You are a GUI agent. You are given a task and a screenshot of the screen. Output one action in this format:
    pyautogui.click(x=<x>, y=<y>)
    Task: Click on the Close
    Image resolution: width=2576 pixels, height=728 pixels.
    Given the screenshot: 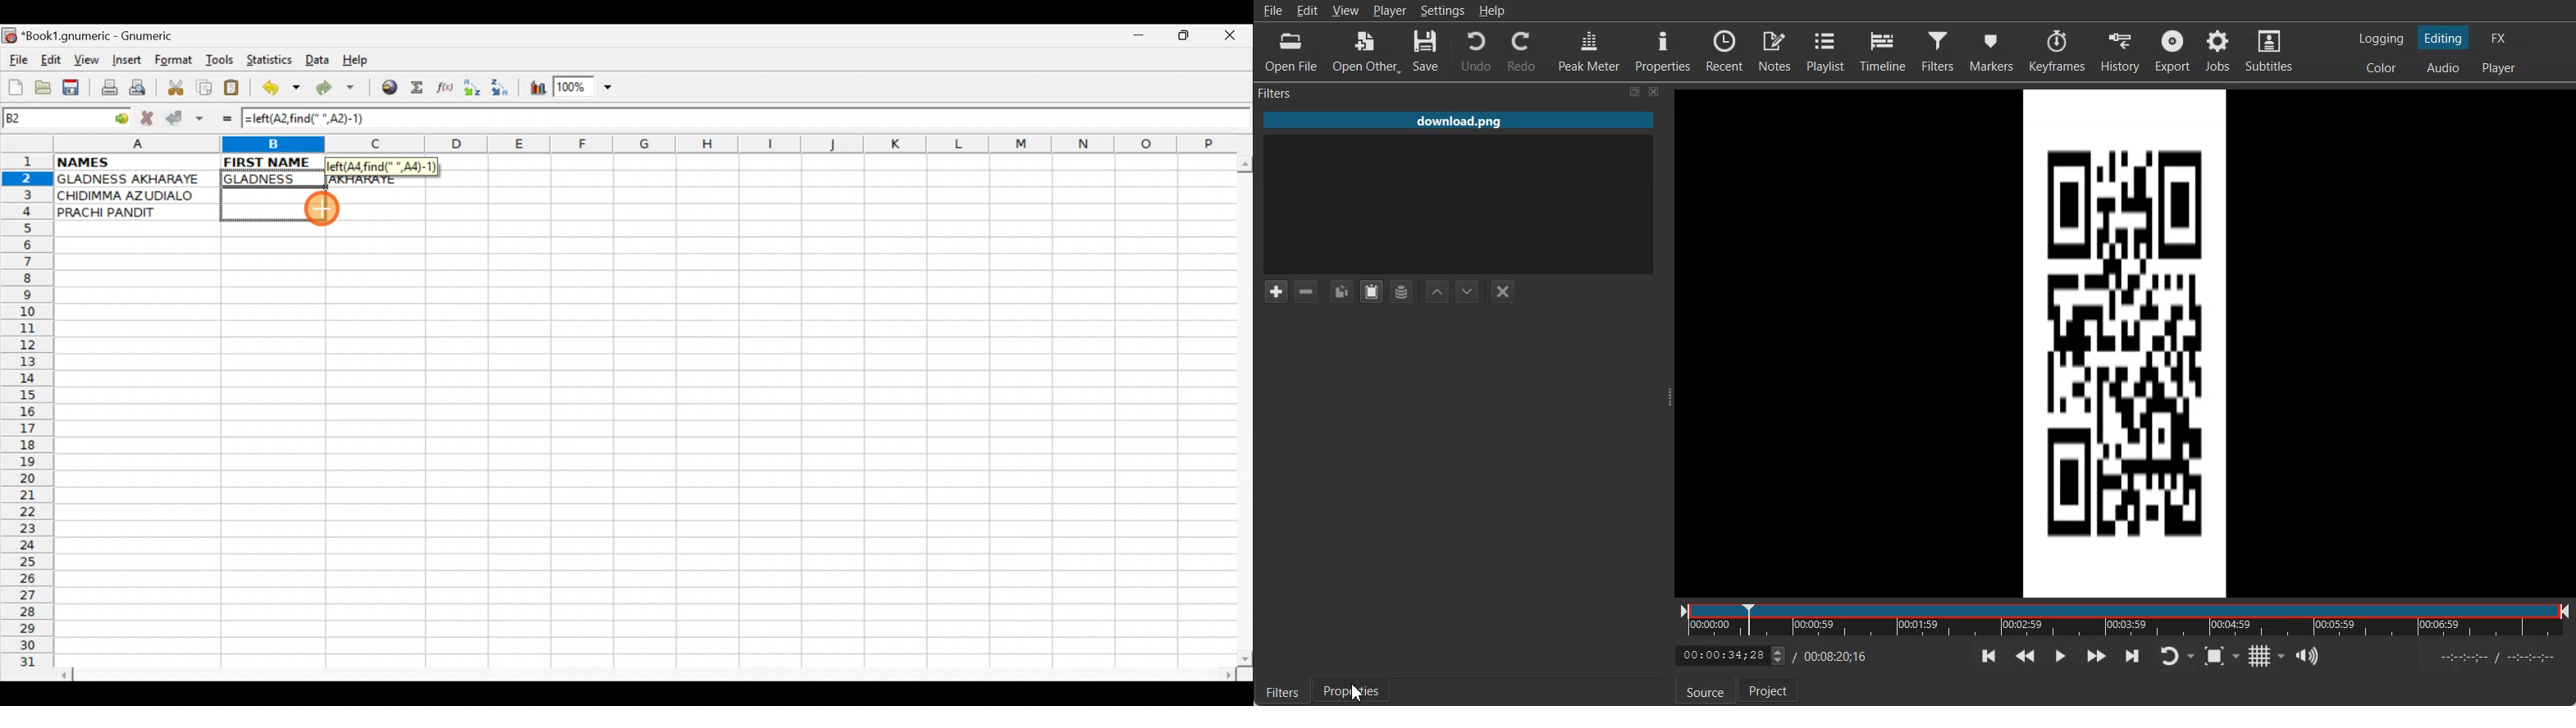 What is the action you would take?
    pyautogui.click(x=1655, y=92)
    